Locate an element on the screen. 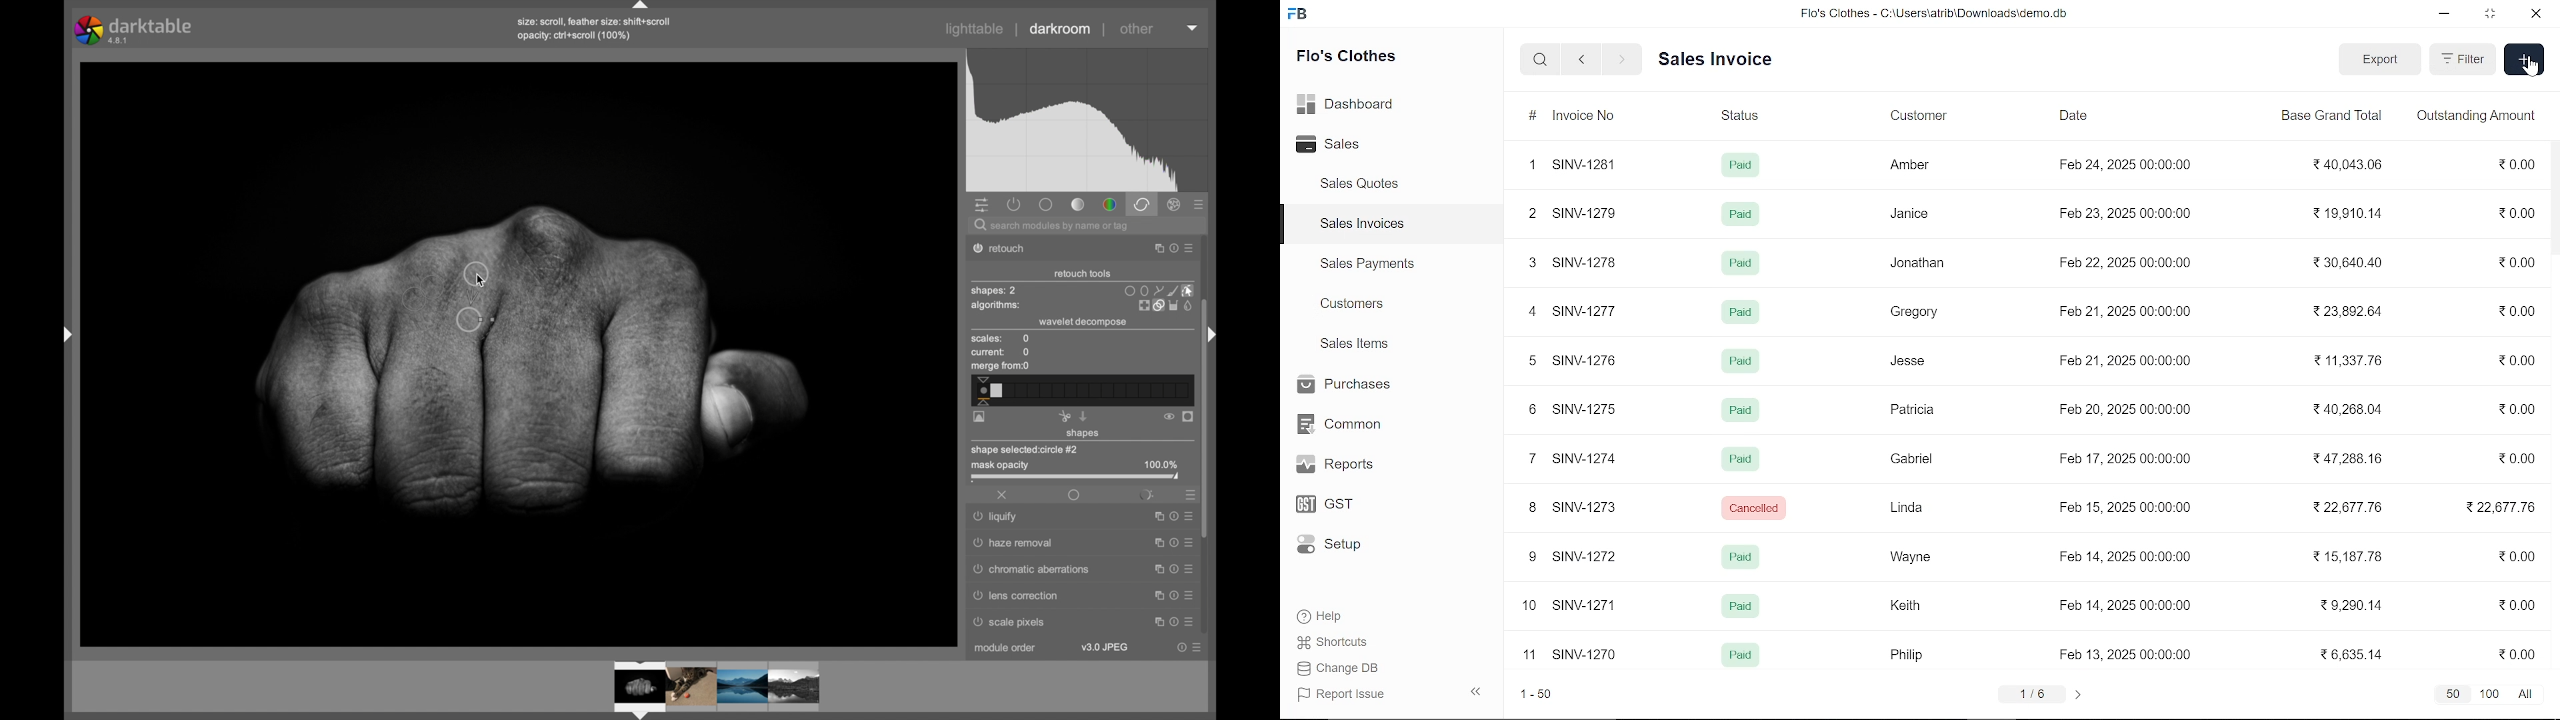 The height and width of the screenshot is (728, 2576). shape selected:circle #2 is located at coordinates (1029, 449).